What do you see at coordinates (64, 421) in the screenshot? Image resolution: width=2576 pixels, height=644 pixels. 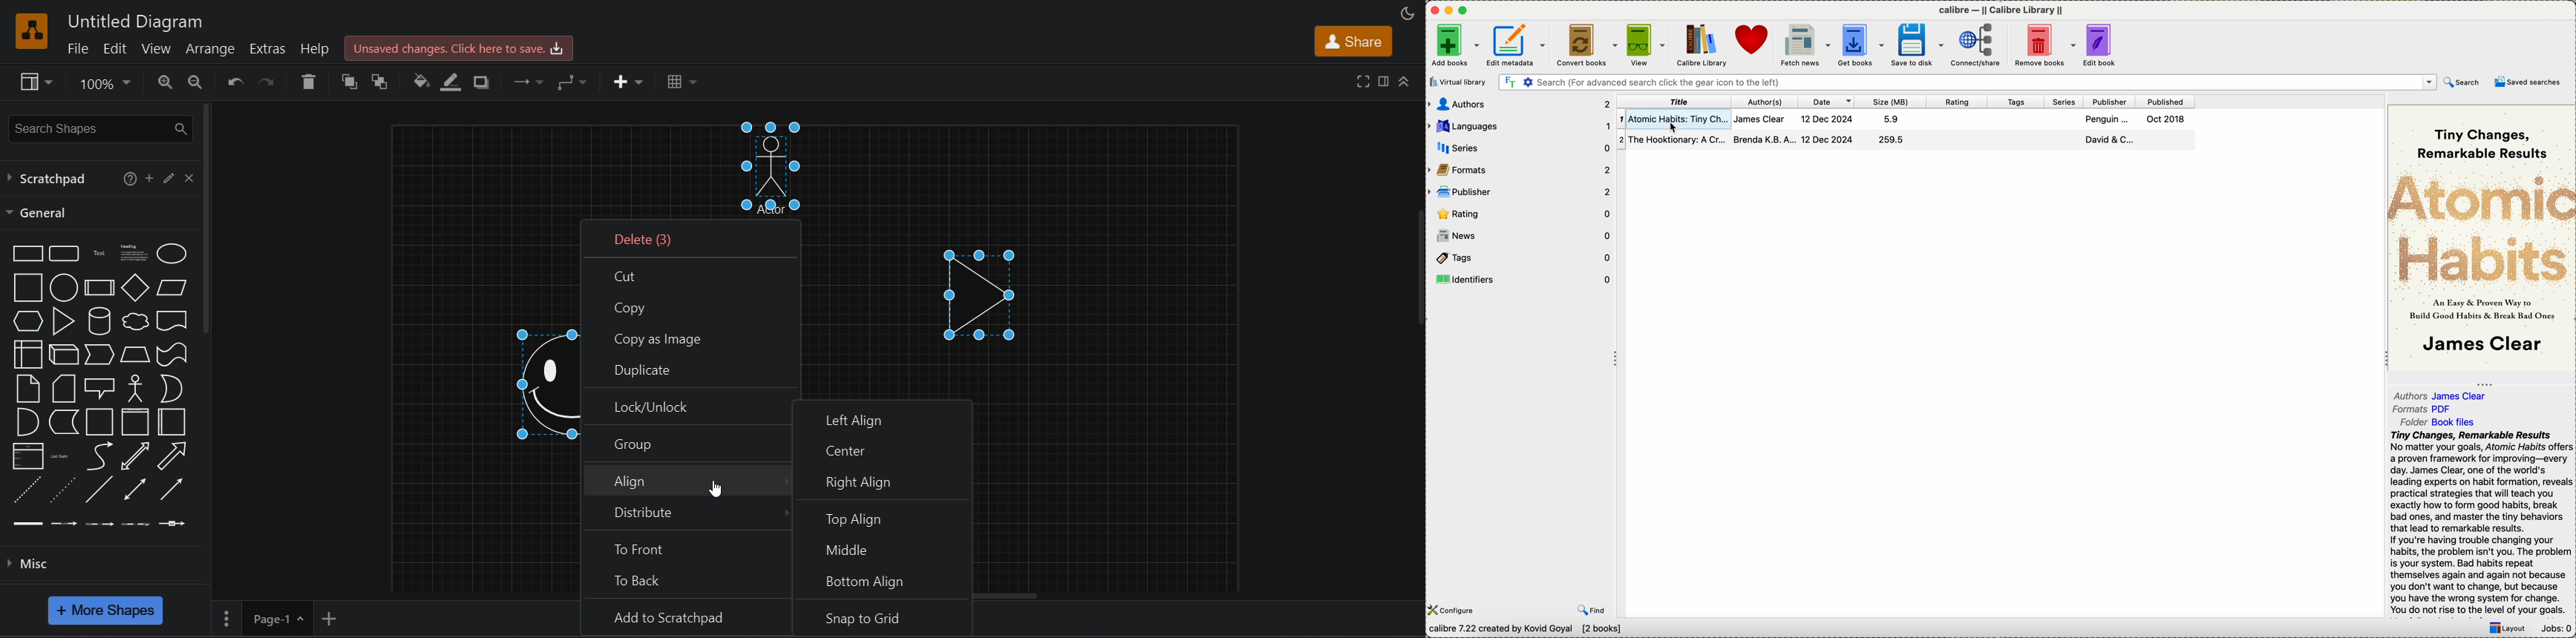 I see `data storage` at bounding box center [64, 421].